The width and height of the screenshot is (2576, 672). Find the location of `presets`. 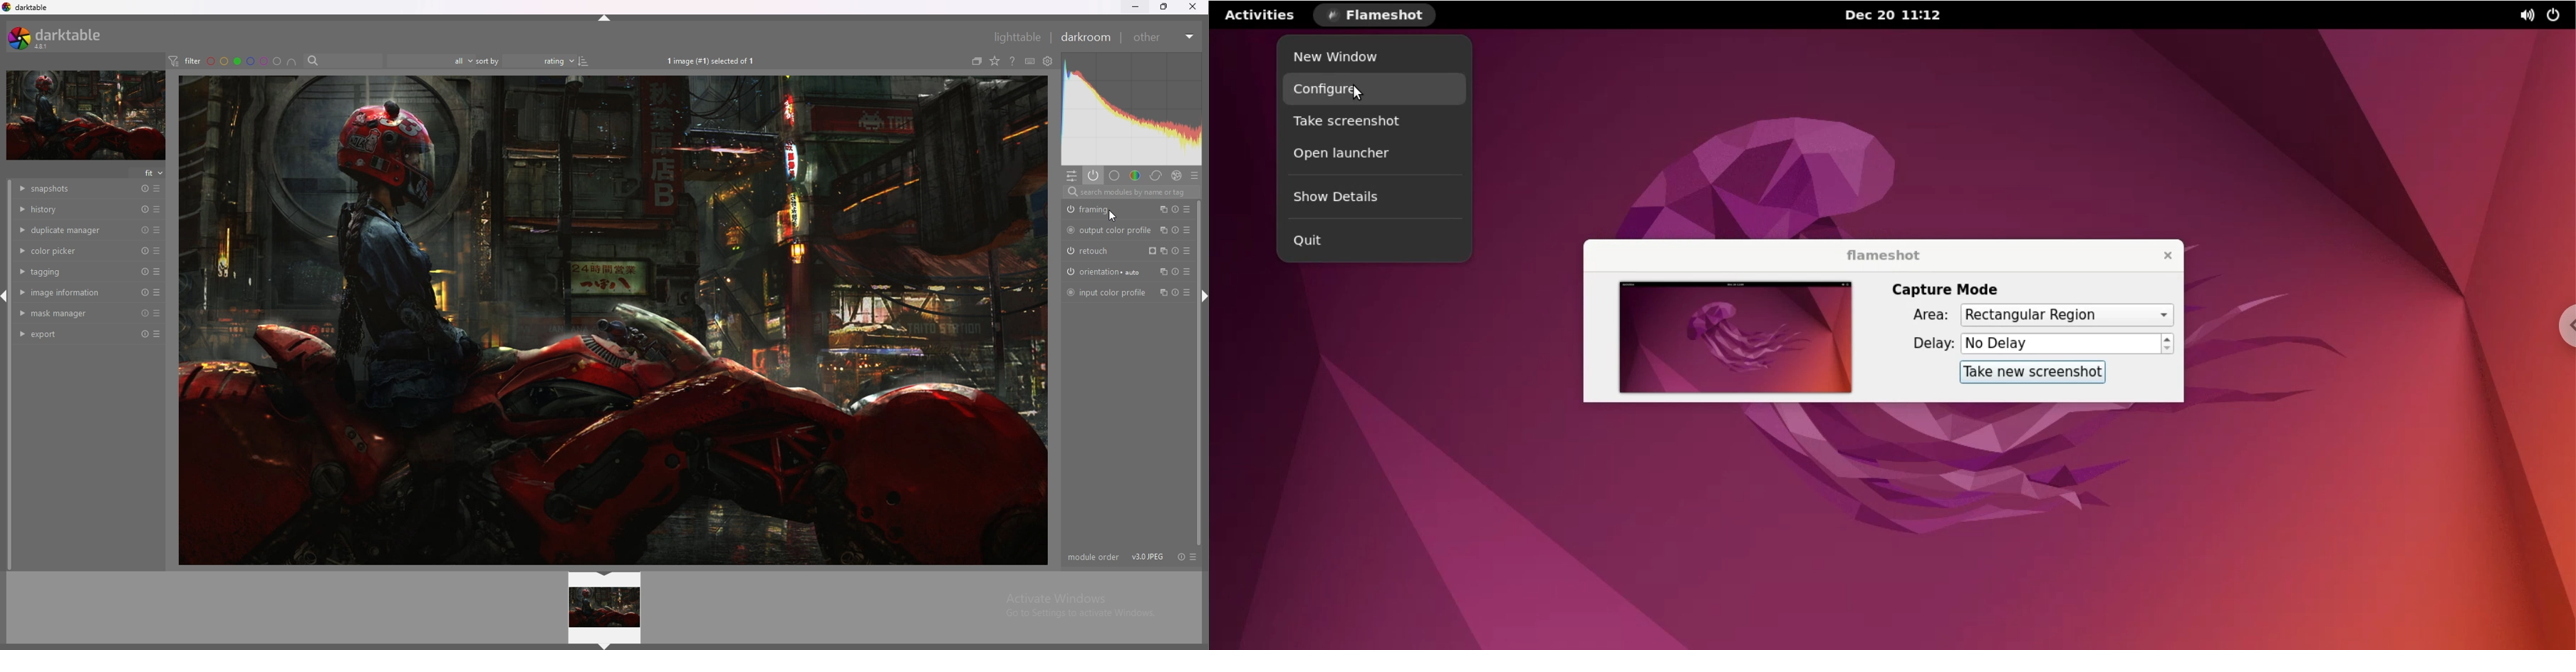

presets is located at coordinates (1189, 231).